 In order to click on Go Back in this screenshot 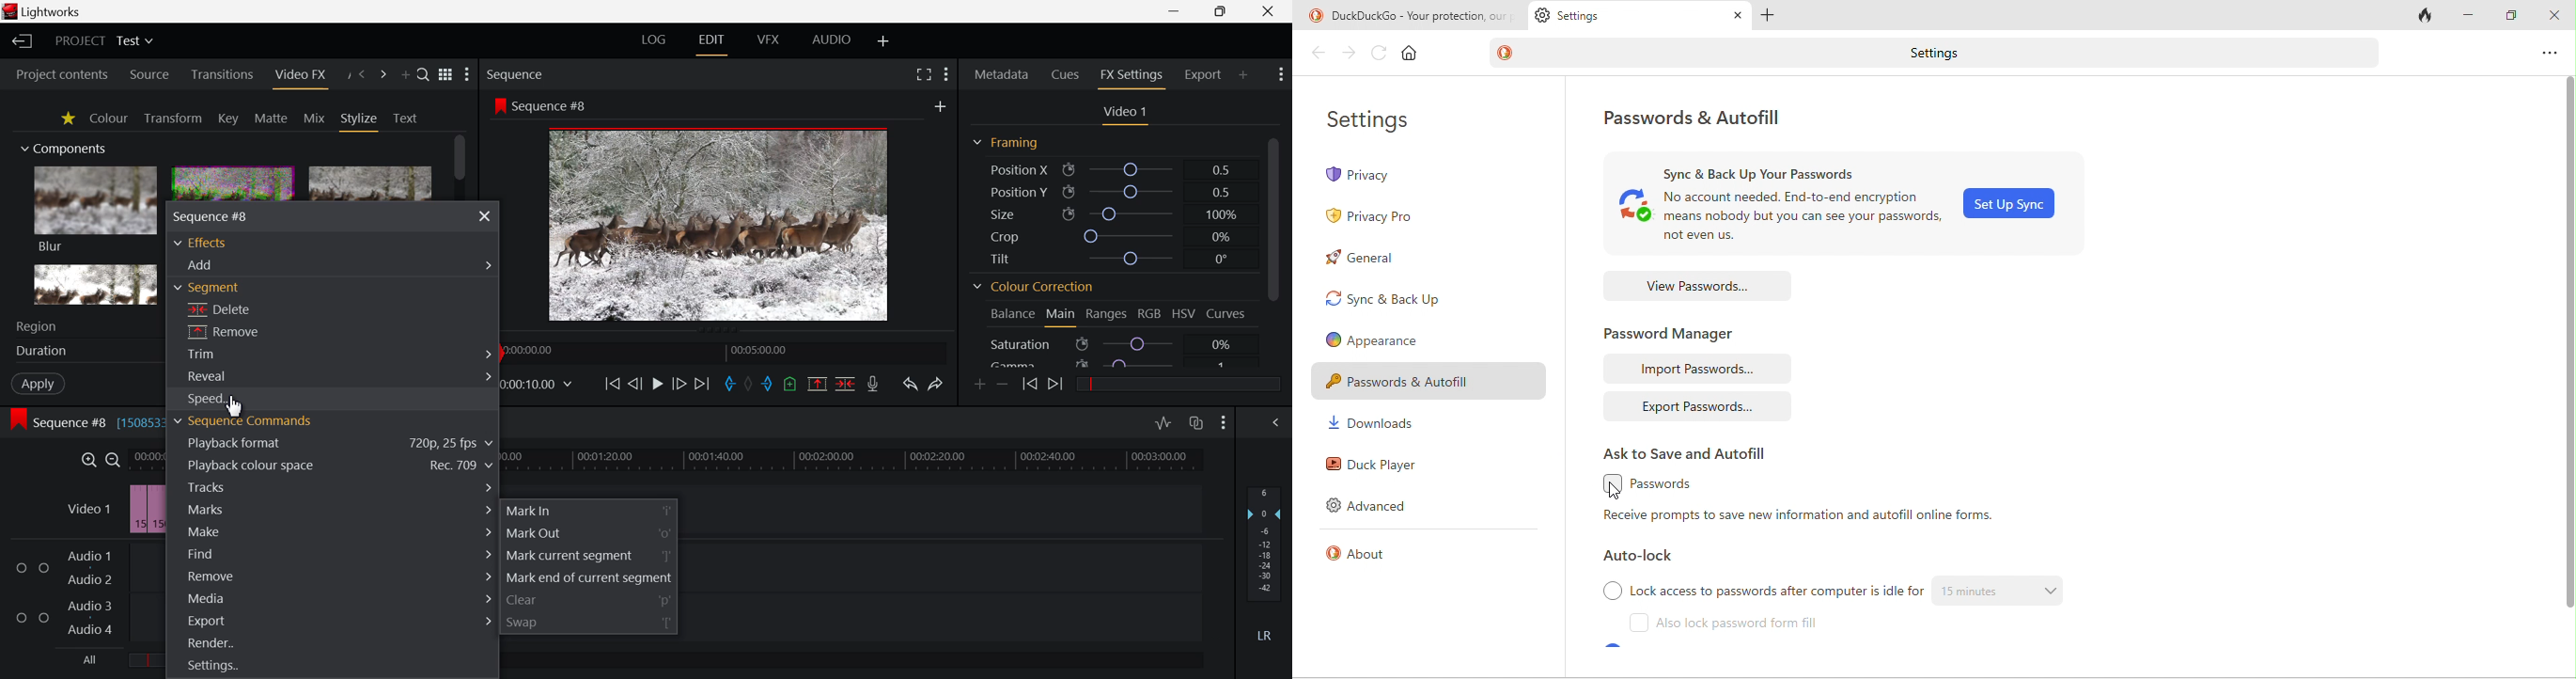, I will do `click(634, 383)`.